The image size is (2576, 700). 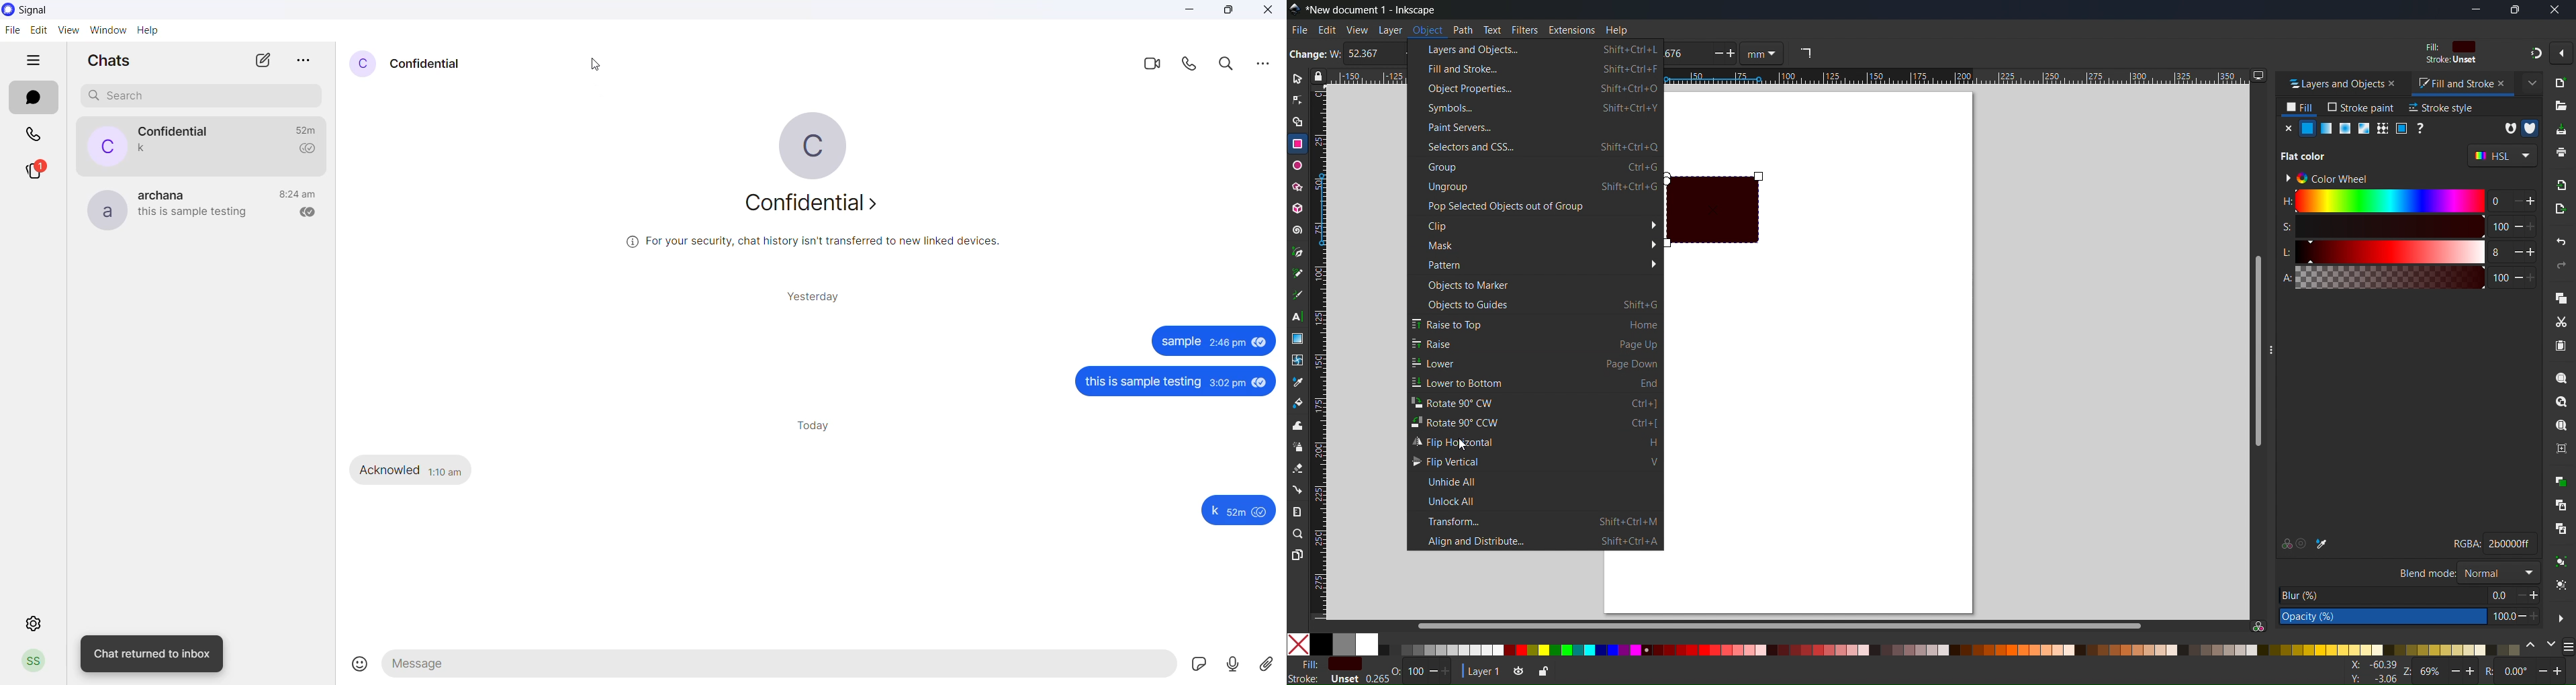 What do you see at coordinates (1377, 9) in the screenshot?
I see `New document 1 - Inkscape` at bounding box center [1377, 9].